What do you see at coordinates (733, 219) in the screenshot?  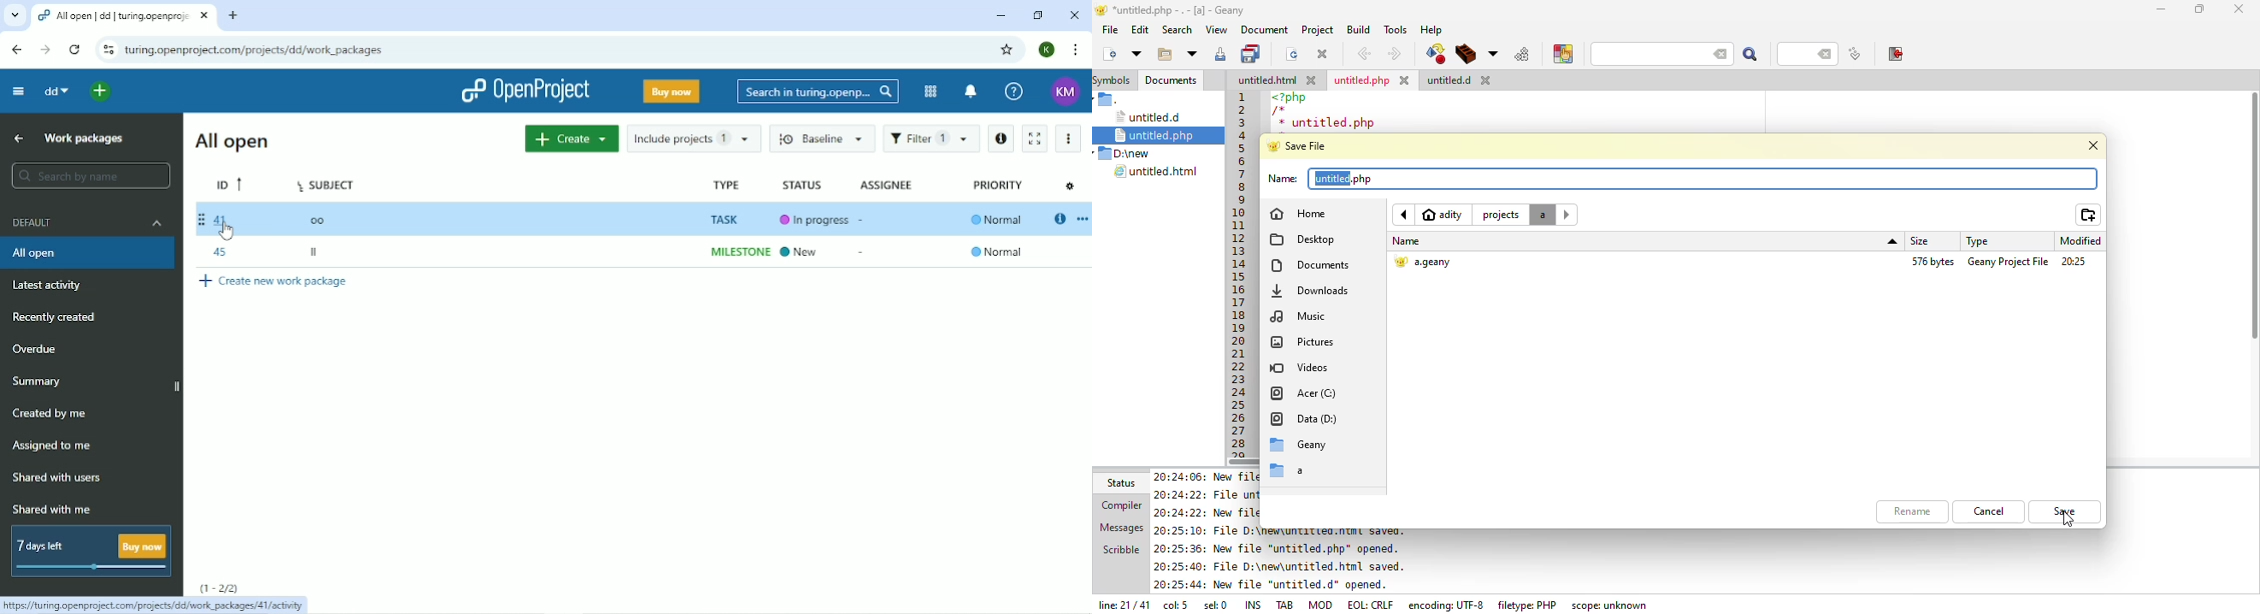 I see `Type` at bounding box center [733, 219].